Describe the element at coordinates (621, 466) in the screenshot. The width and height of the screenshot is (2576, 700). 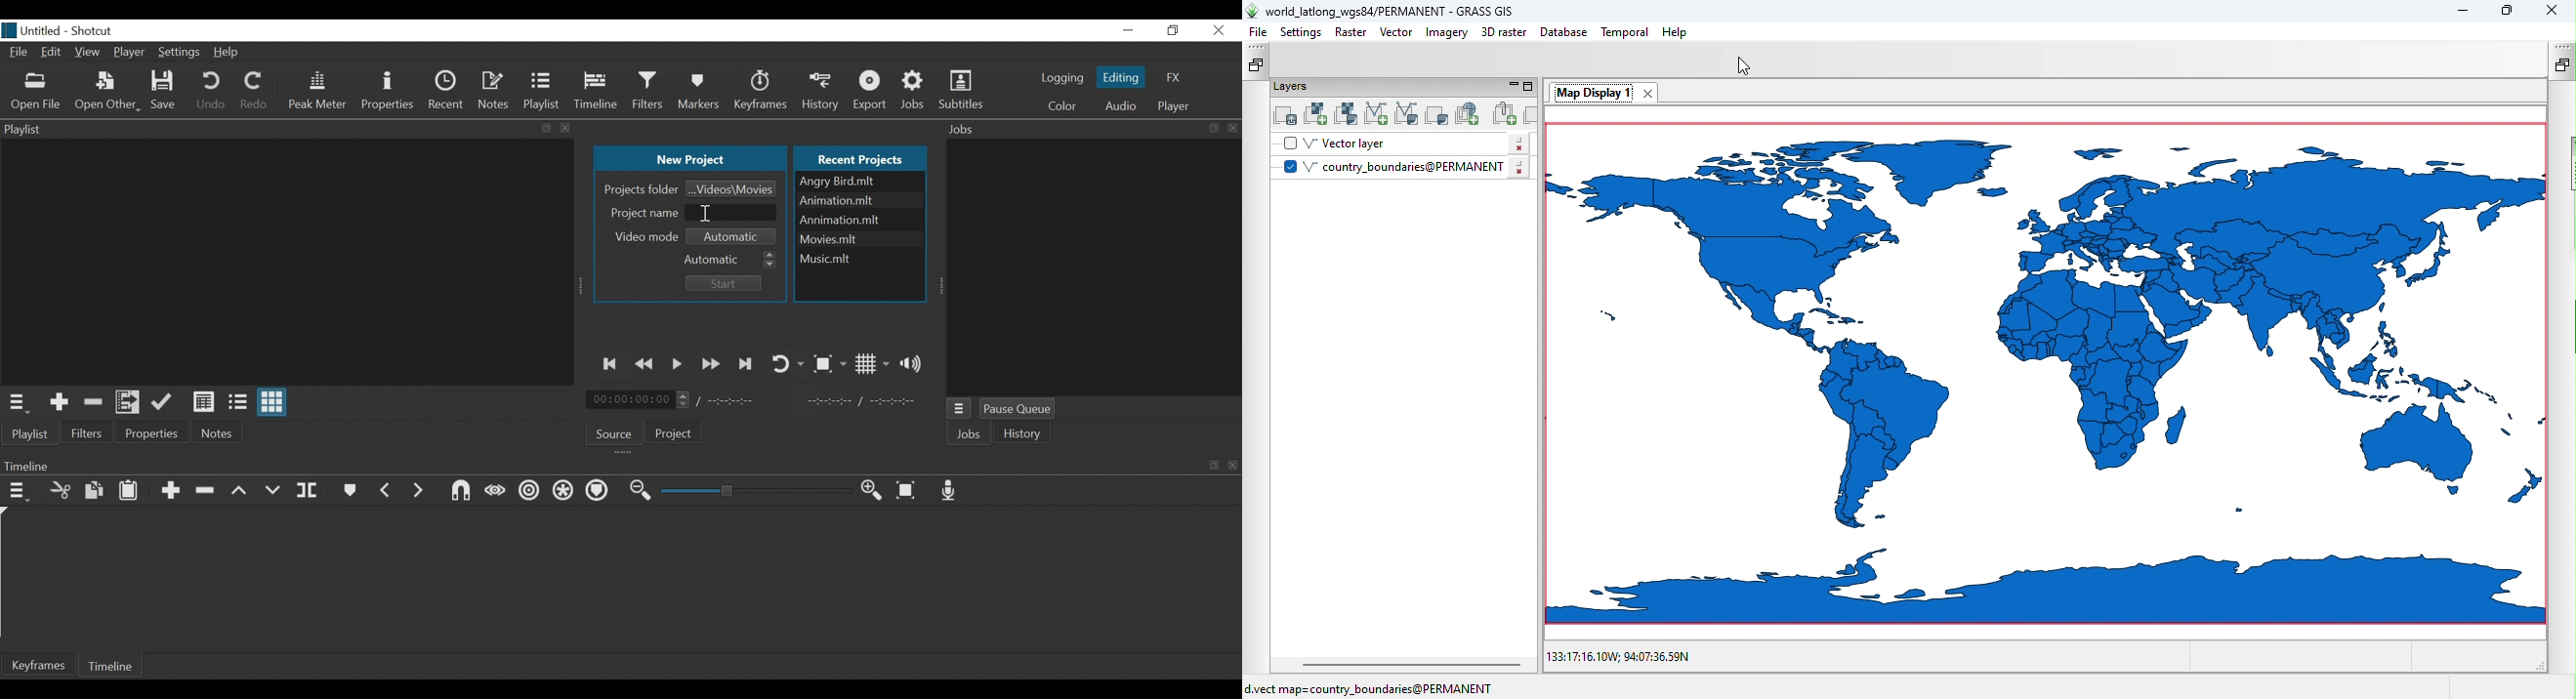
I see `Timeline Panel` at that location.